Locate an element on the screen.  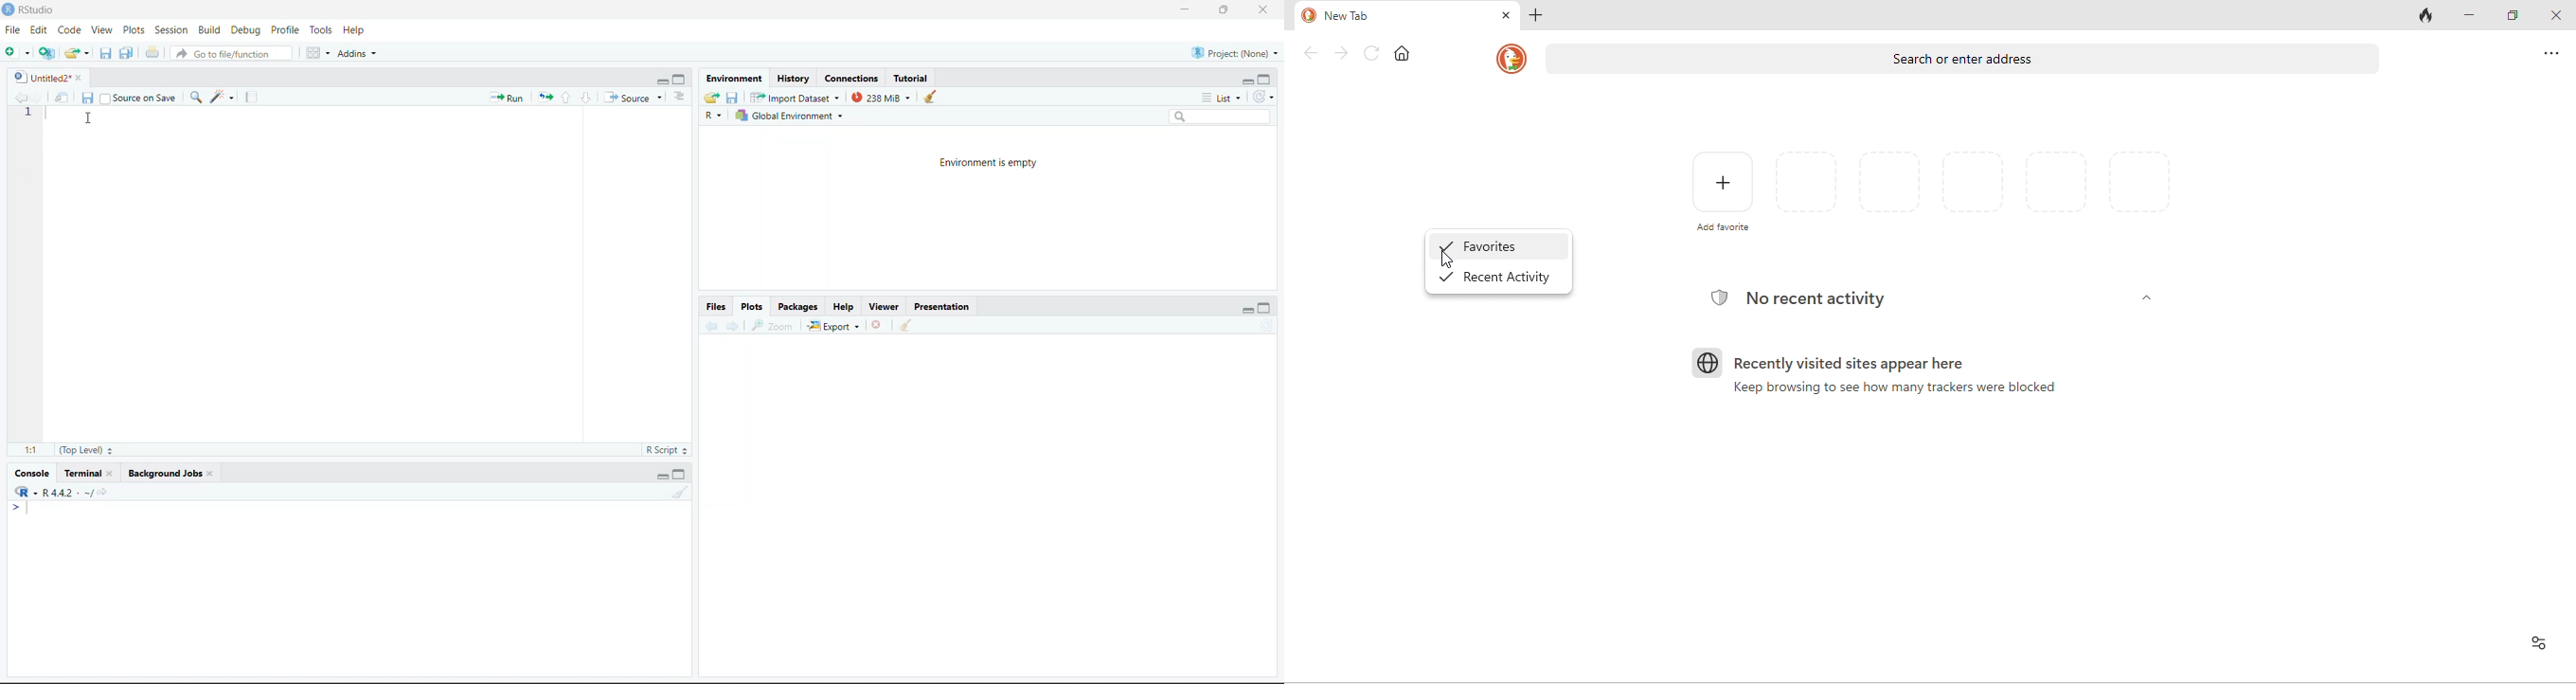
Debug is located at coordinates (248, 30).